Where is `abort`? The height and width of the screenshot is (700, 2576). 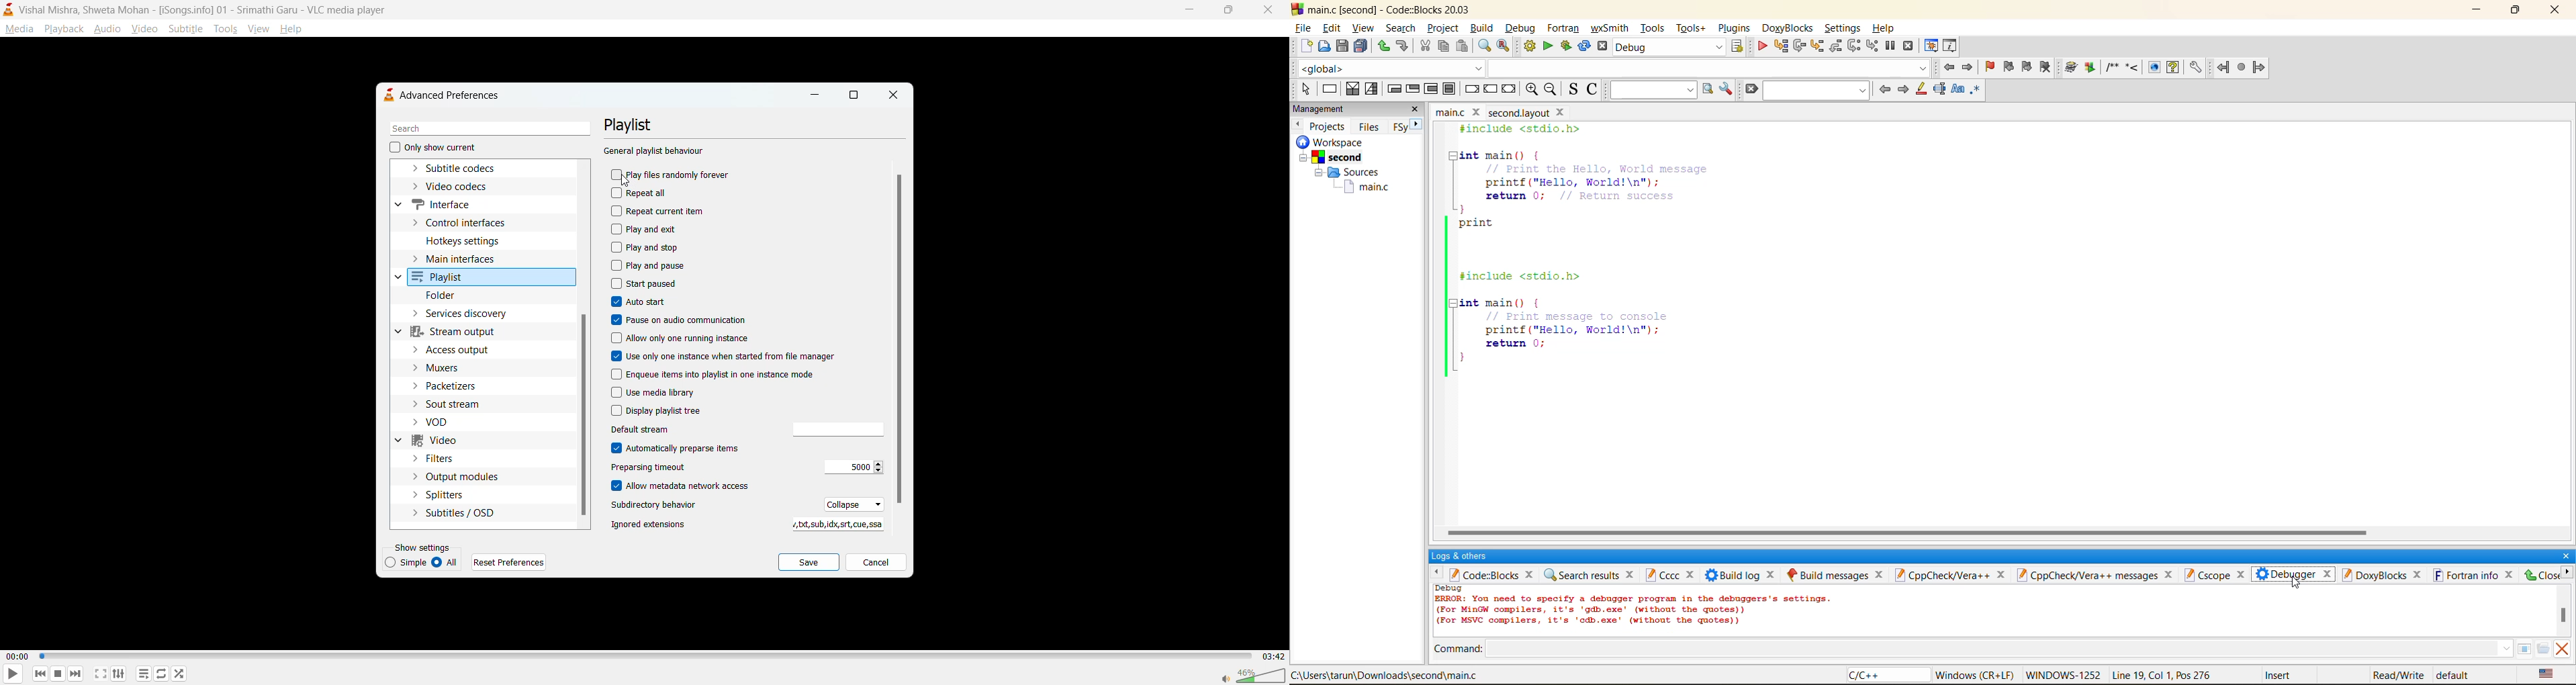
abort is located at coordinates (1602, 48).